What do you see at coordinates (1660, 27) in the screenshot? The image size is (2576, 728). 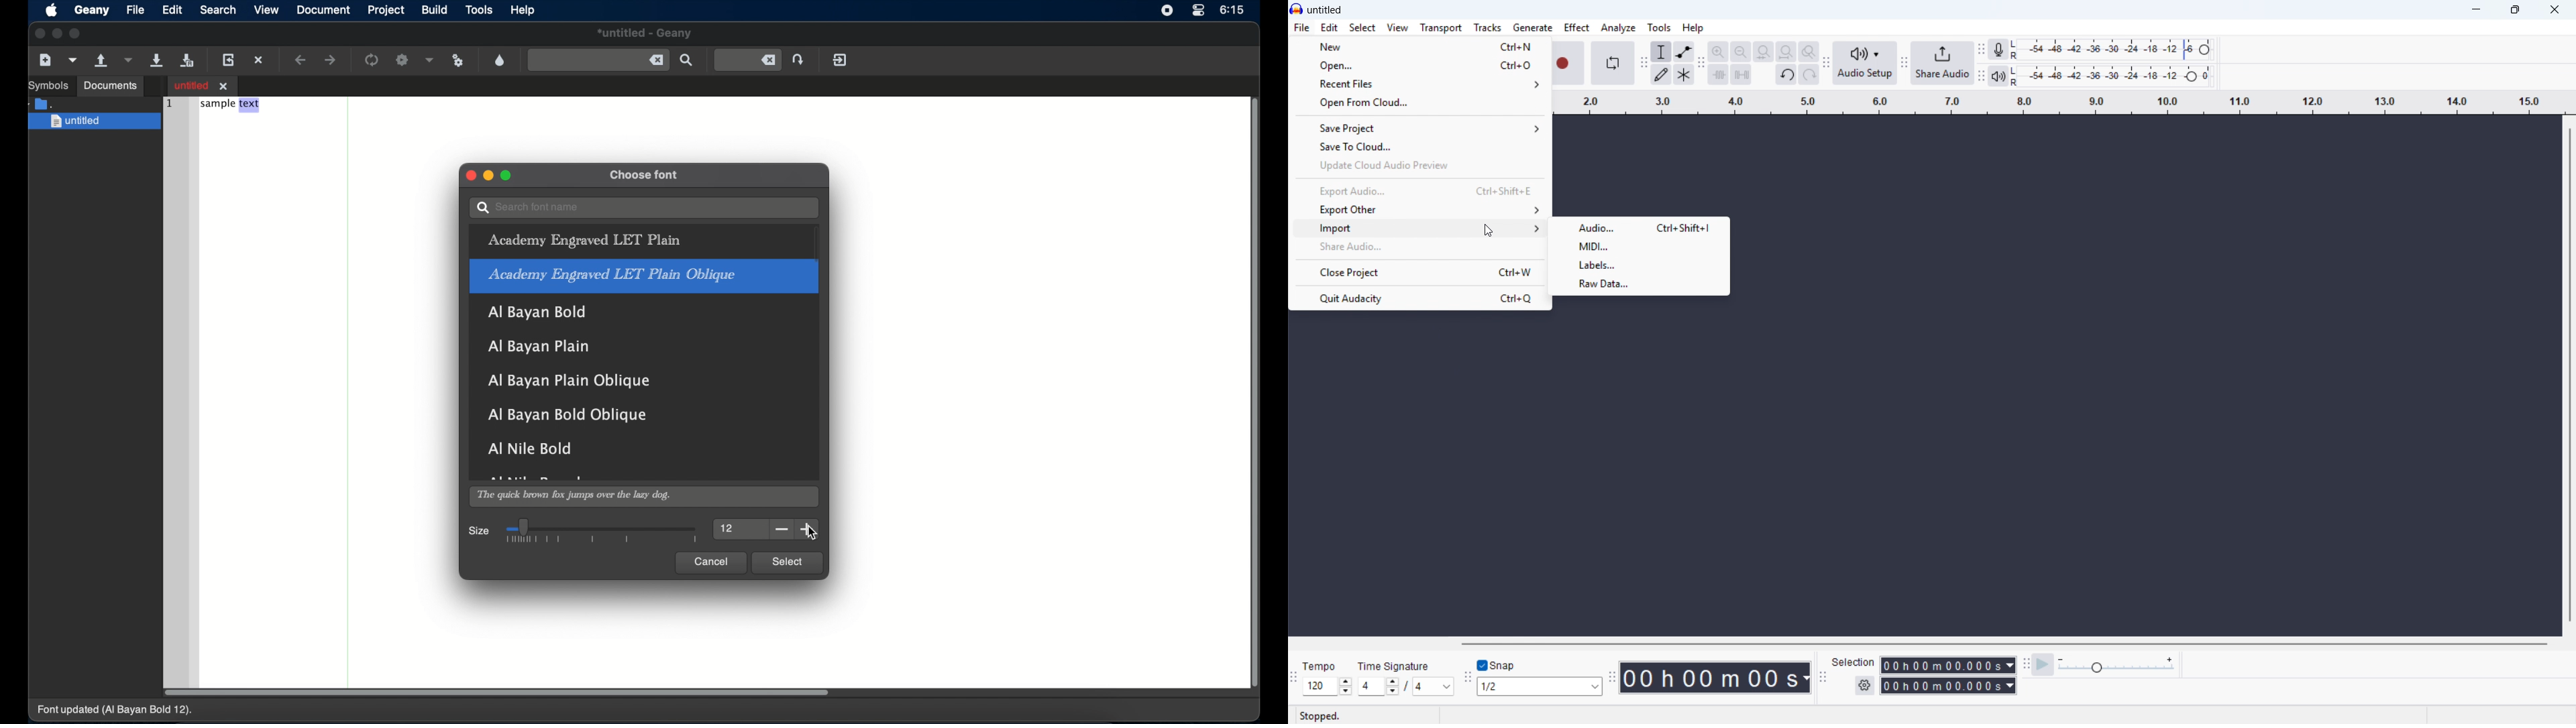 I see `Tools ` at bounding box center [1660, 27].